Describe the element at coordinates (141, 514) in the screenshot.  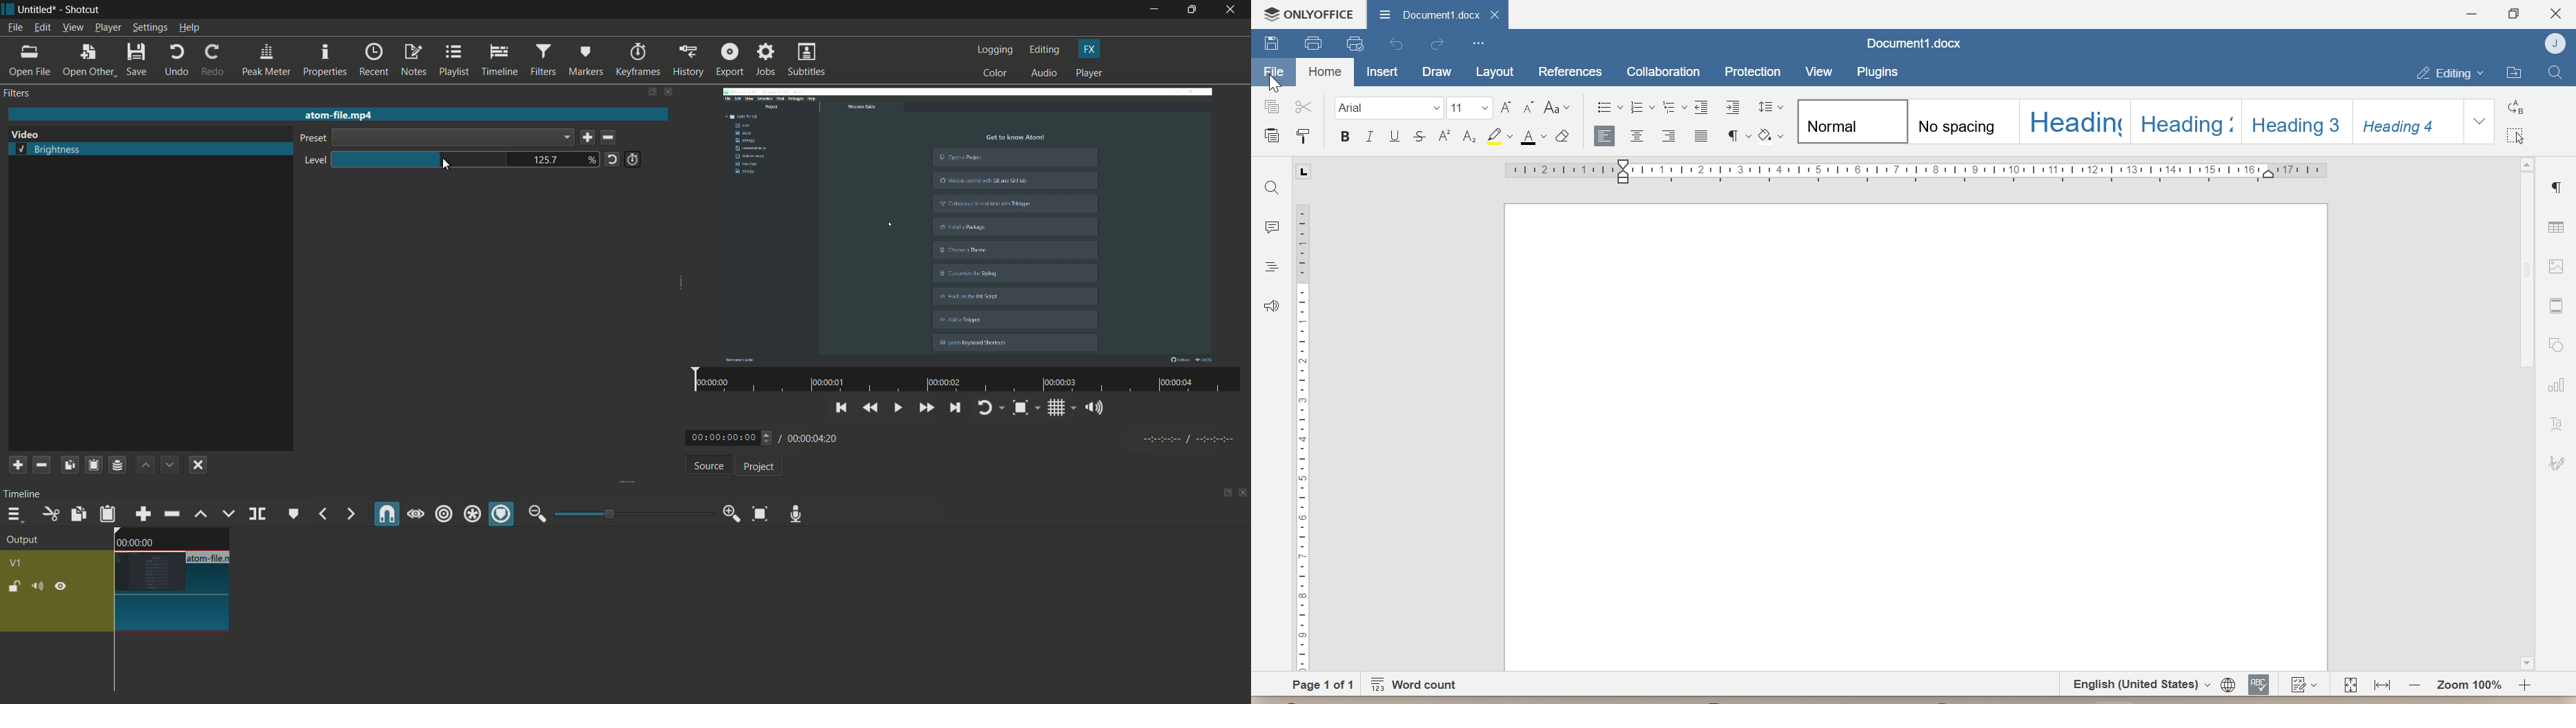
I see `append` at that location.